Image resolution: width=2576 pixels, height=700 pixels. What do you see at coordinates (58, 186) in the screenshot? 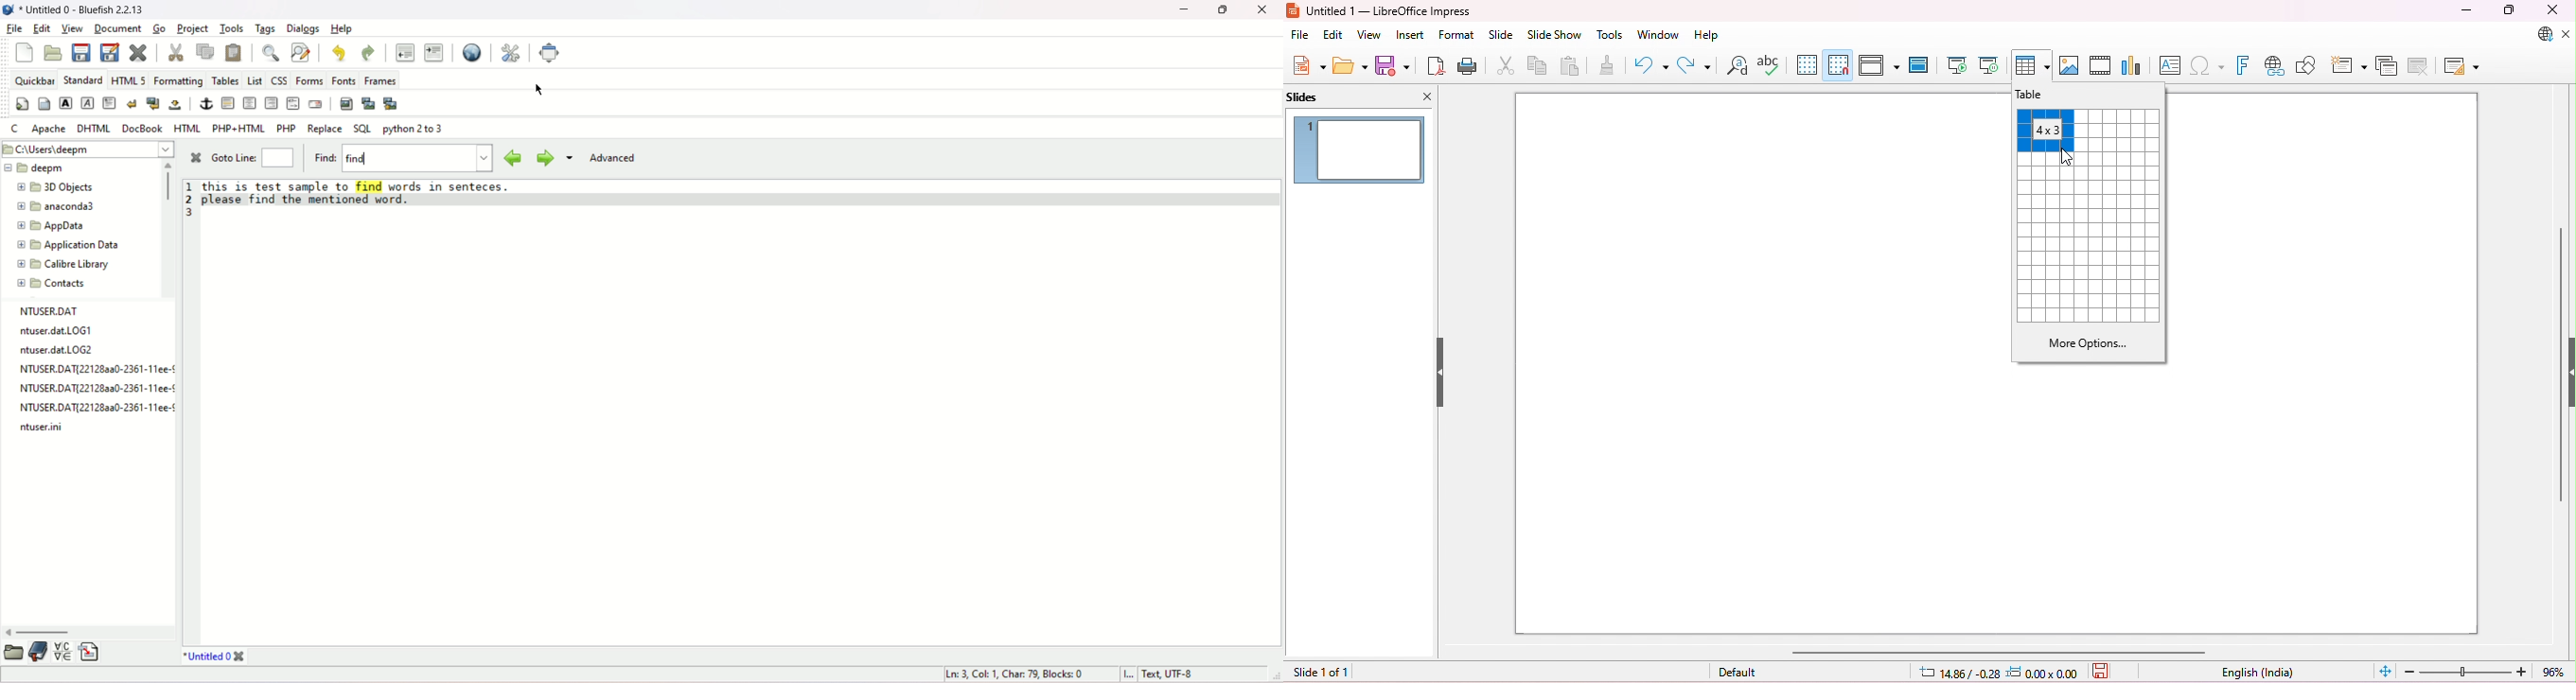
I see `3D objects` at bounding box center [58, 186].